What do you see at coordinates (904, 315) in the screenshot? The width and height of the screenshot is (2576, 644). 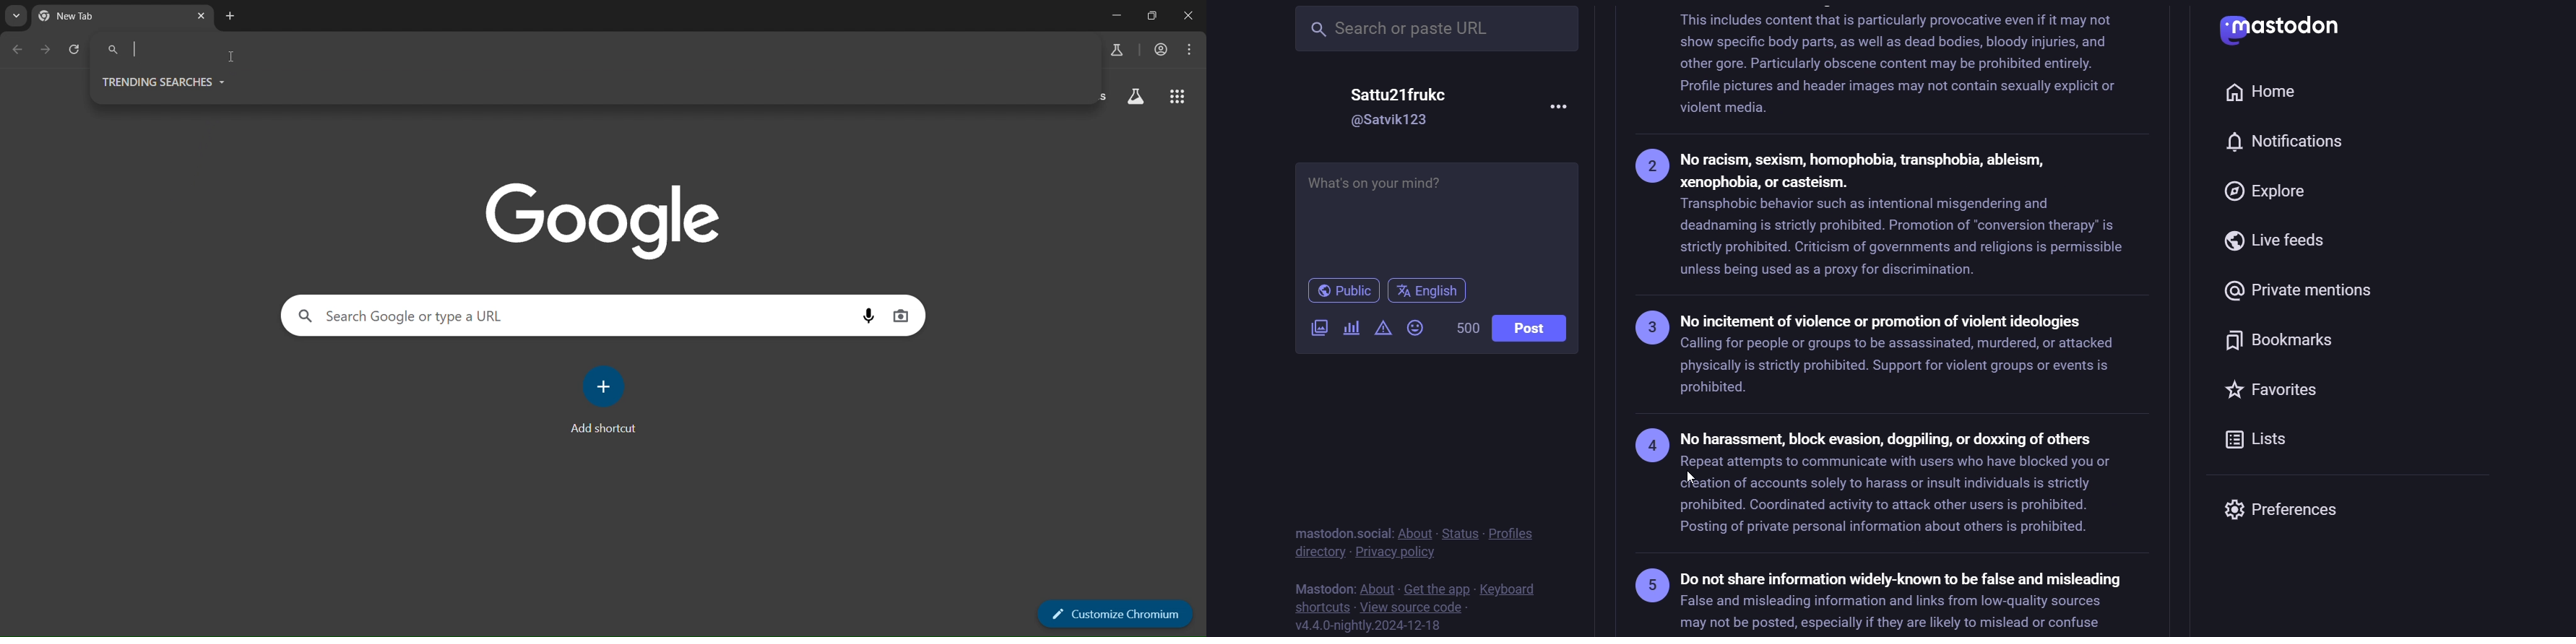 I see `image search` at bounding box center [904, 315].